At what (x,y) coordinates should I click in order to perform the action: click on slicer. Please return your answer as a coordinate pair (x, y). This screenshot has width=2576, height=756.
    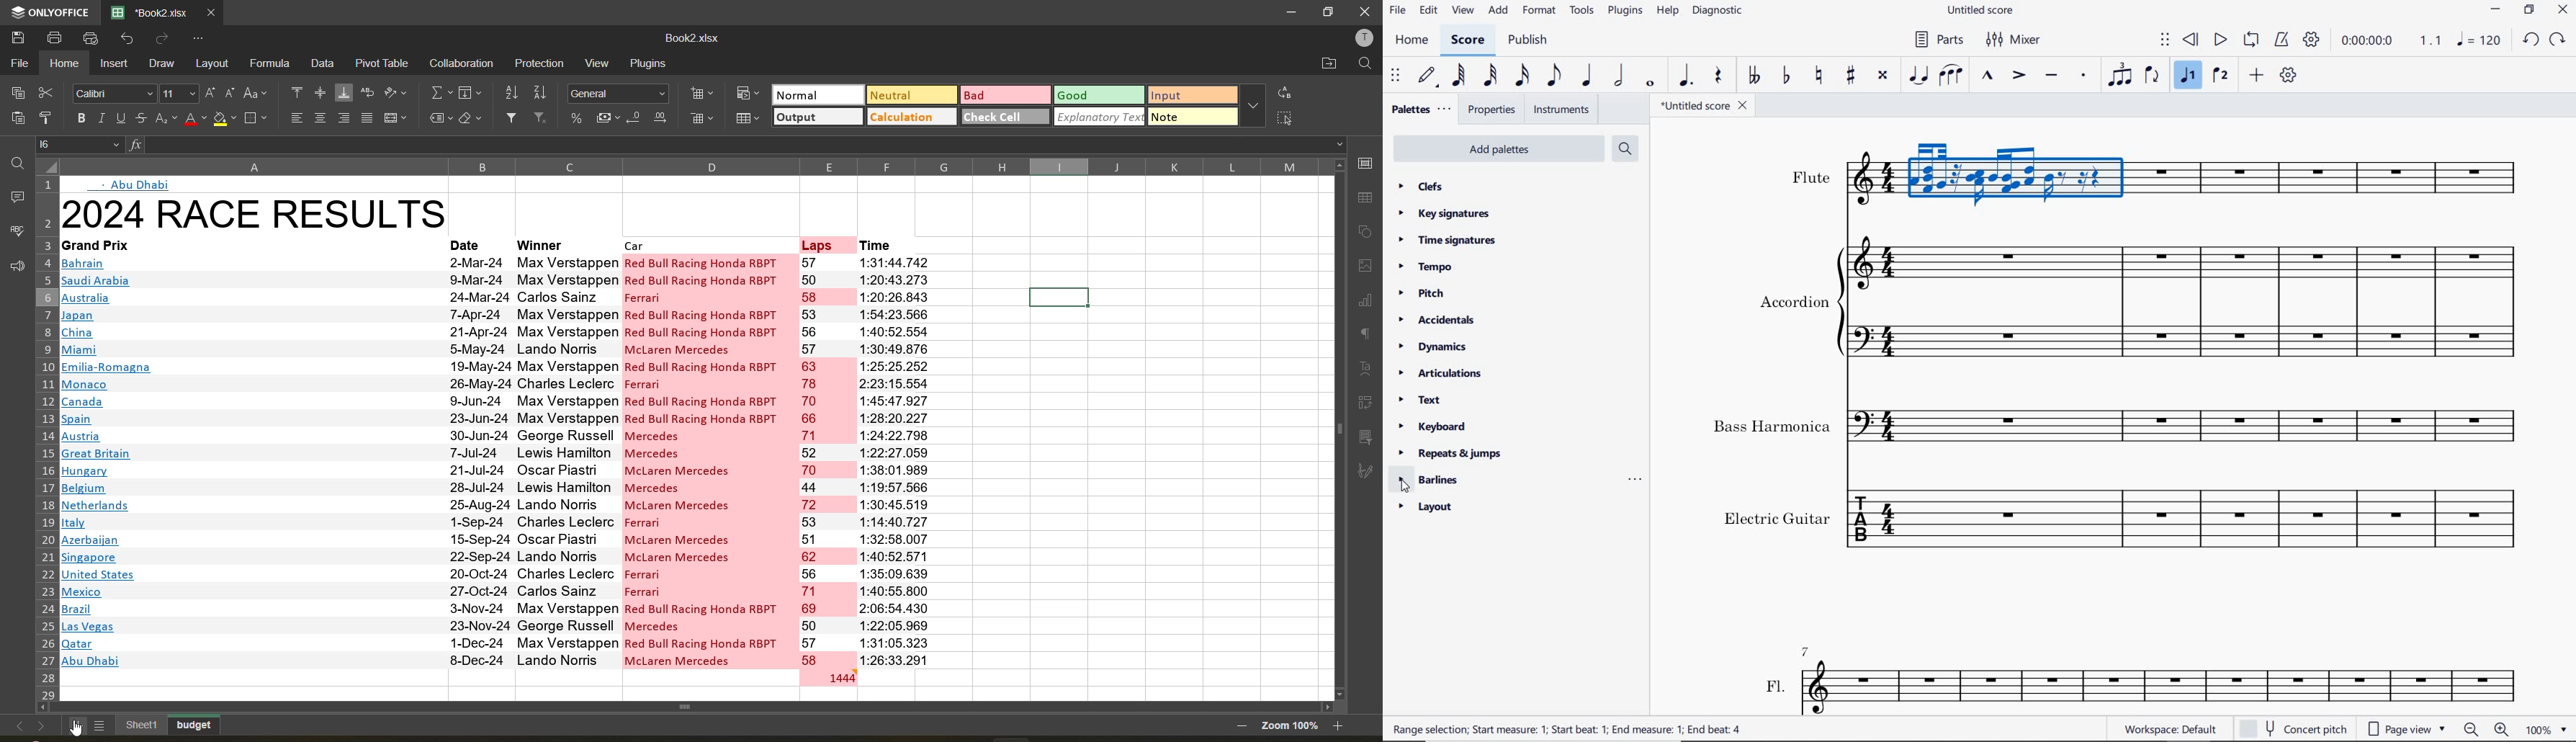
    Looking at the image, I should click on (1366, 437).